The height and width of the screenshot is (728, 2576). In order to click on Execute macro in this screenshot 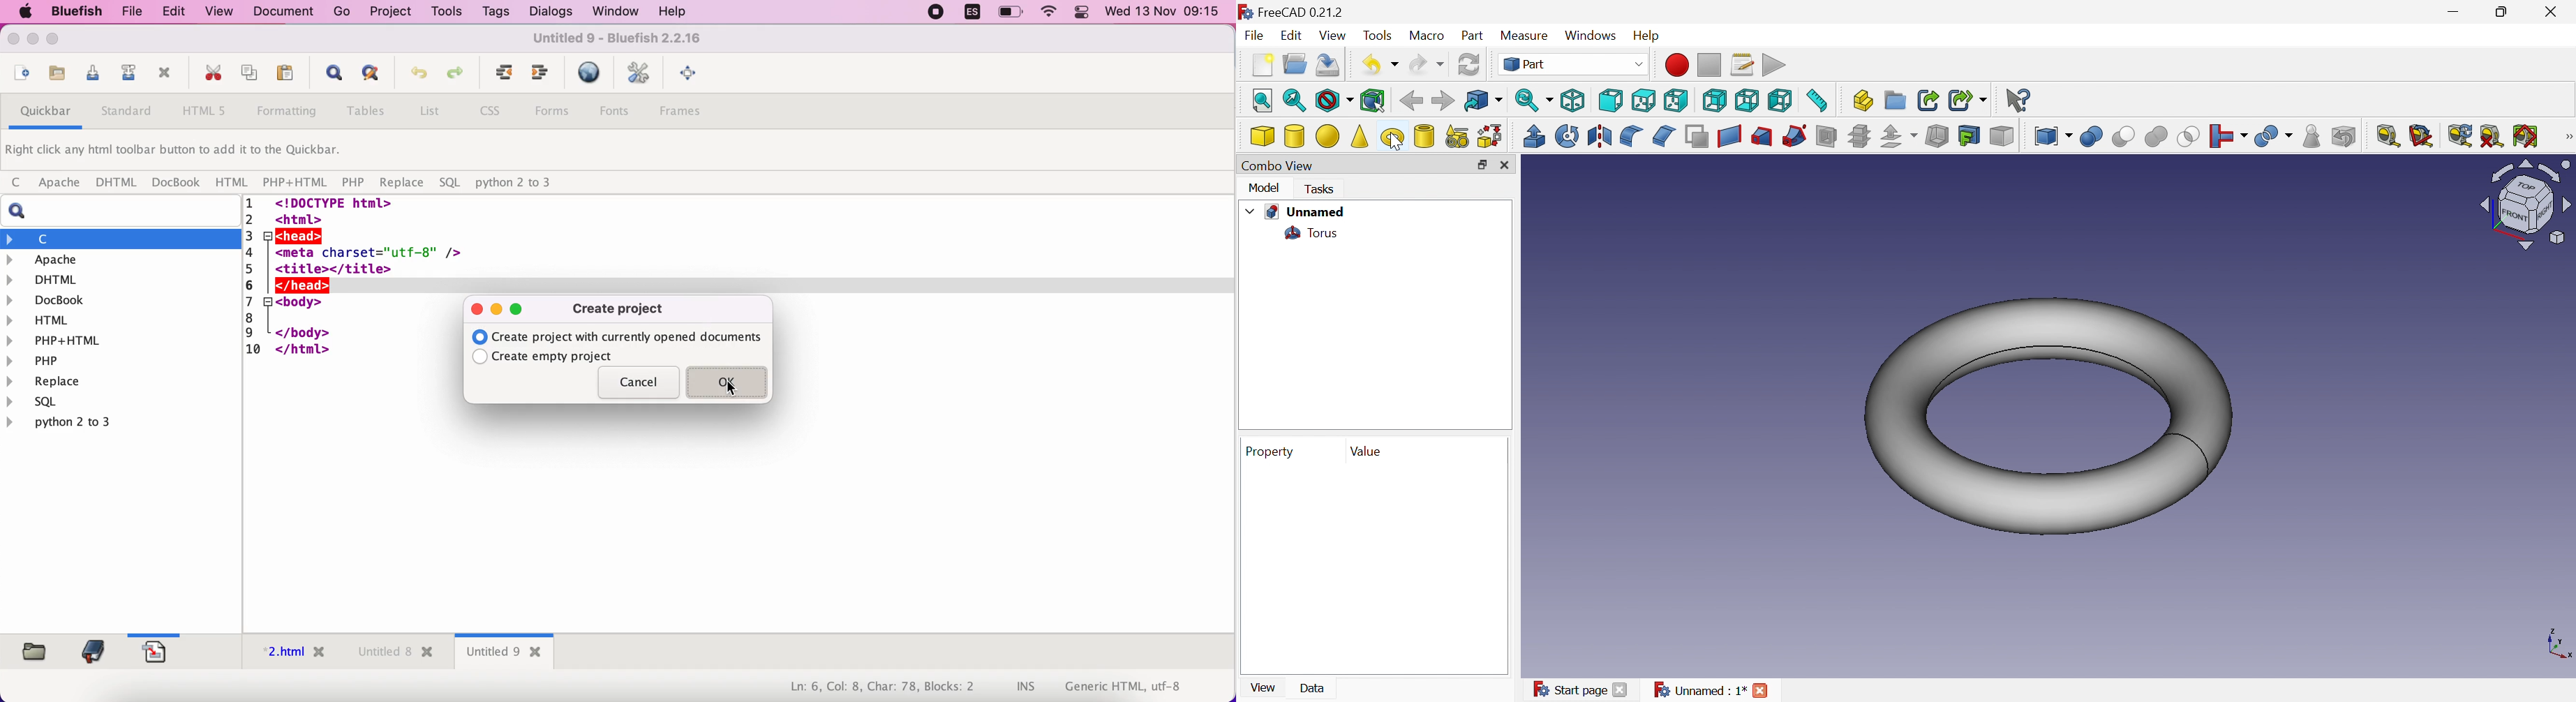, I will do `click(1776, 65)`.